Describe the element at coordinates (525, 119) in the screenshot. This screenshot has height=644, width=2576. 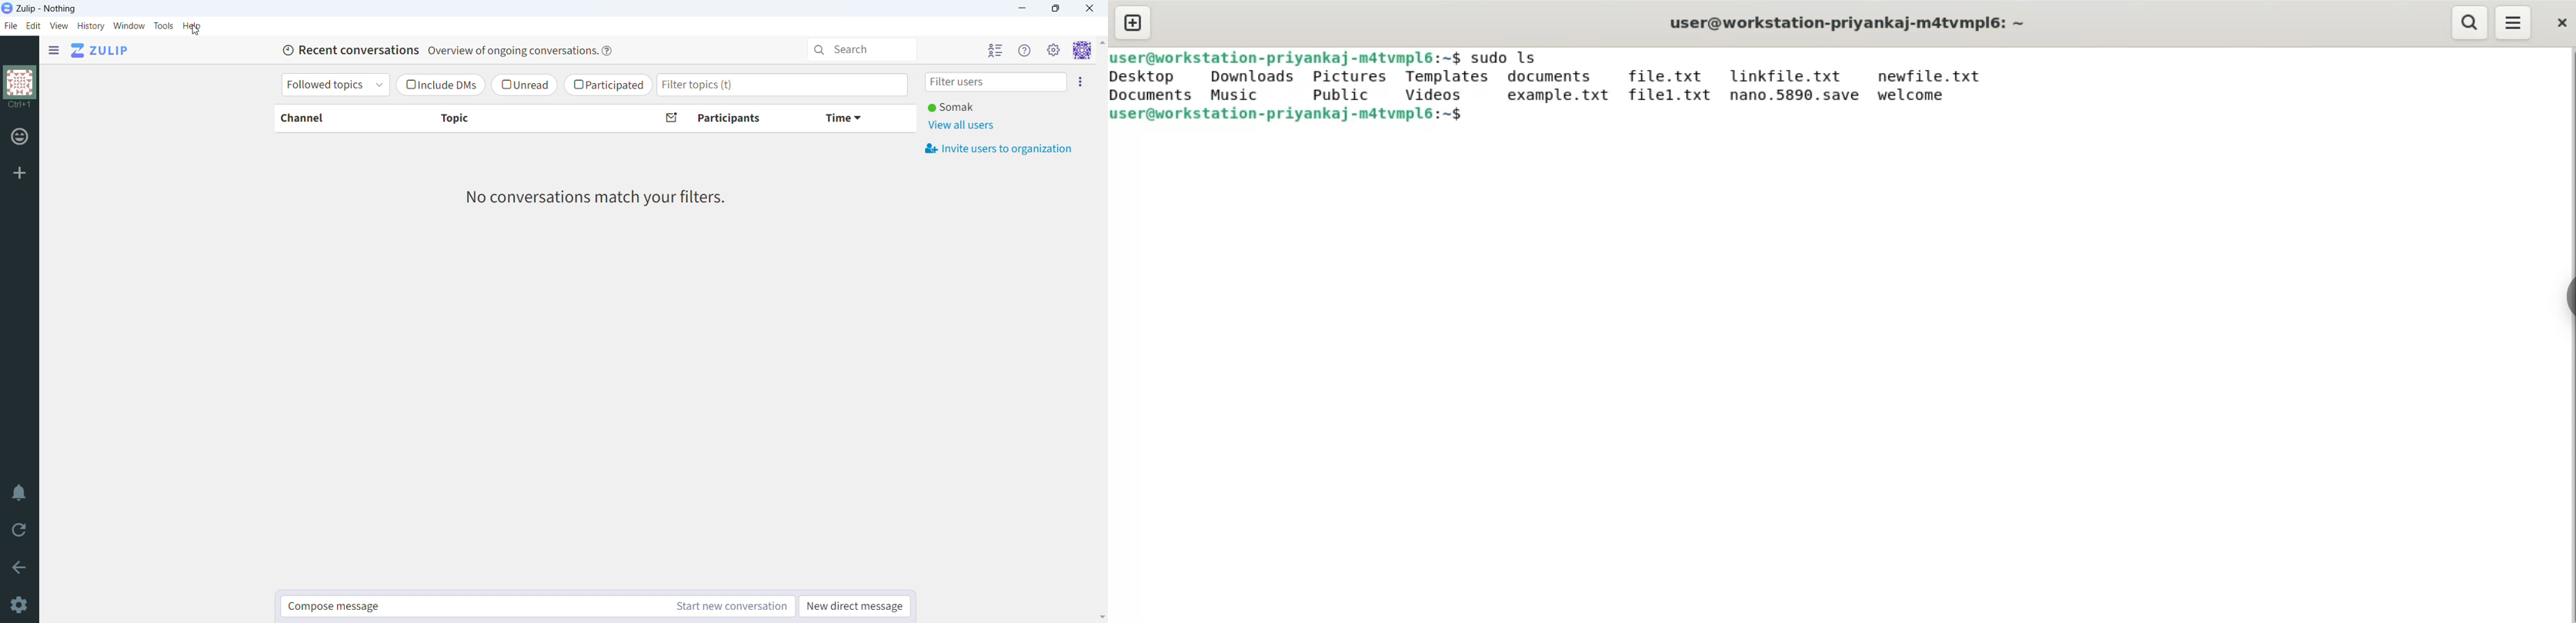
I see `topic` at that location.